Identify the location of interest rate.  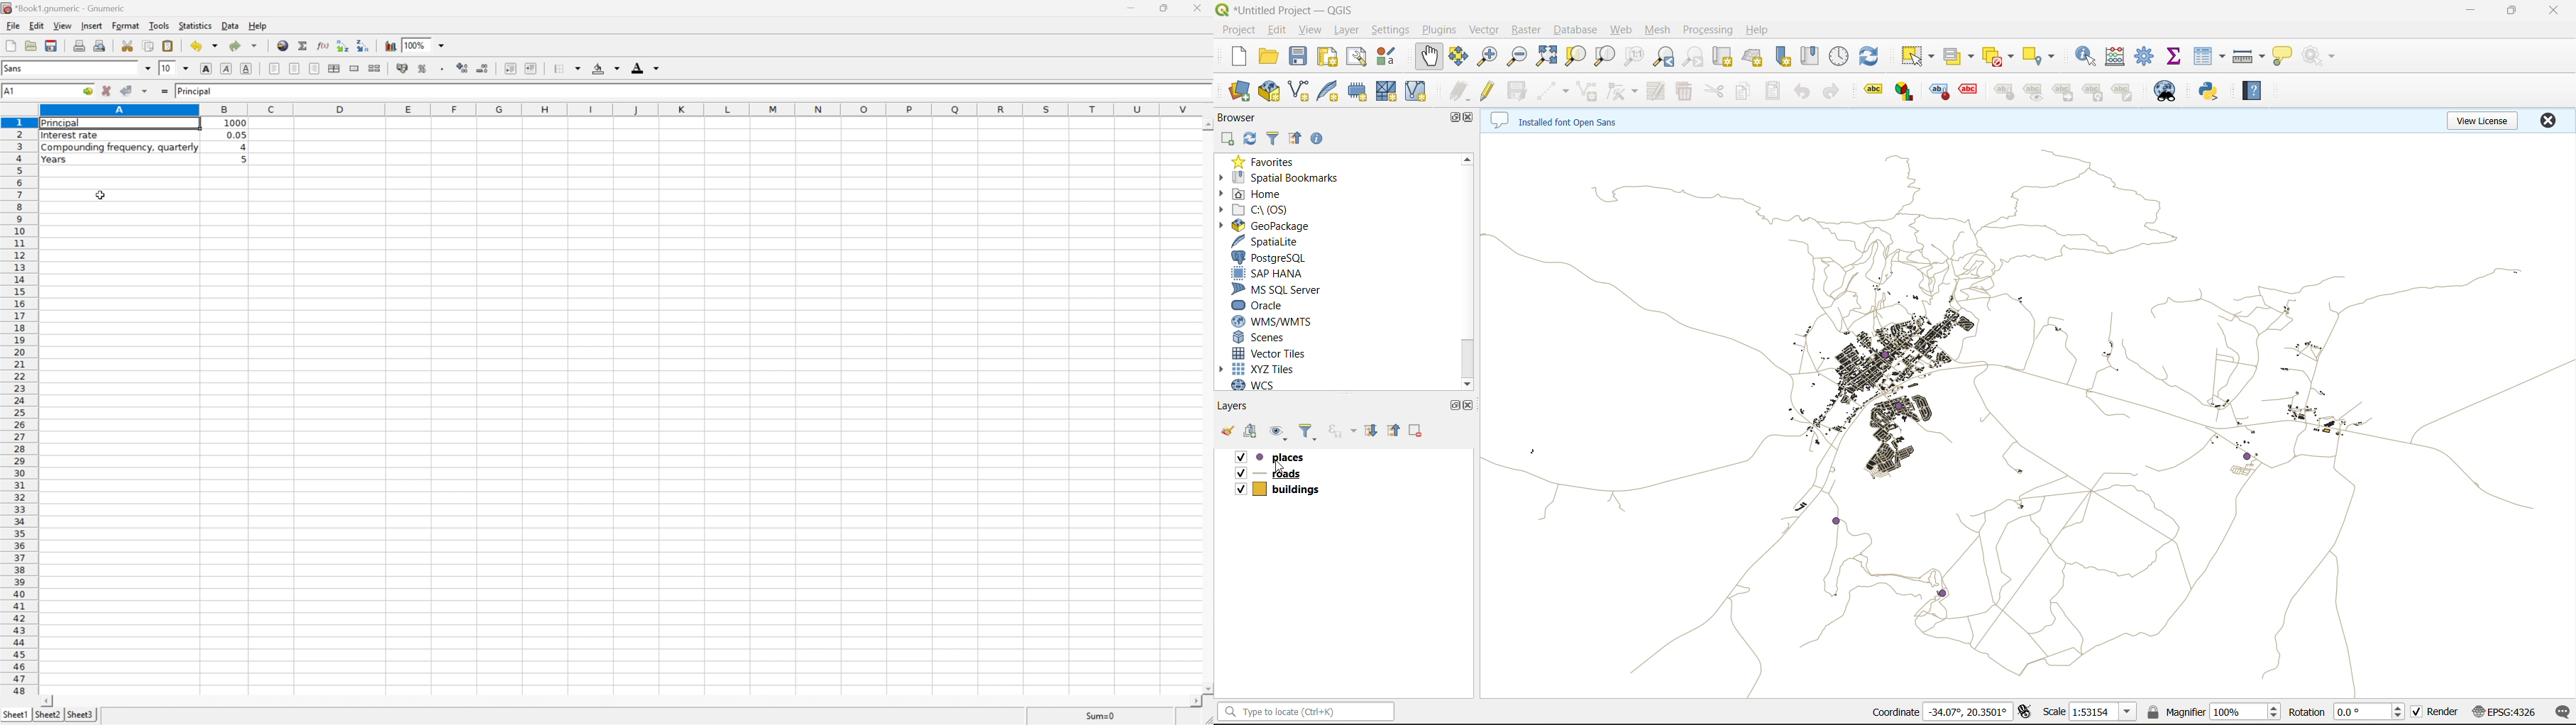
(70, 137).